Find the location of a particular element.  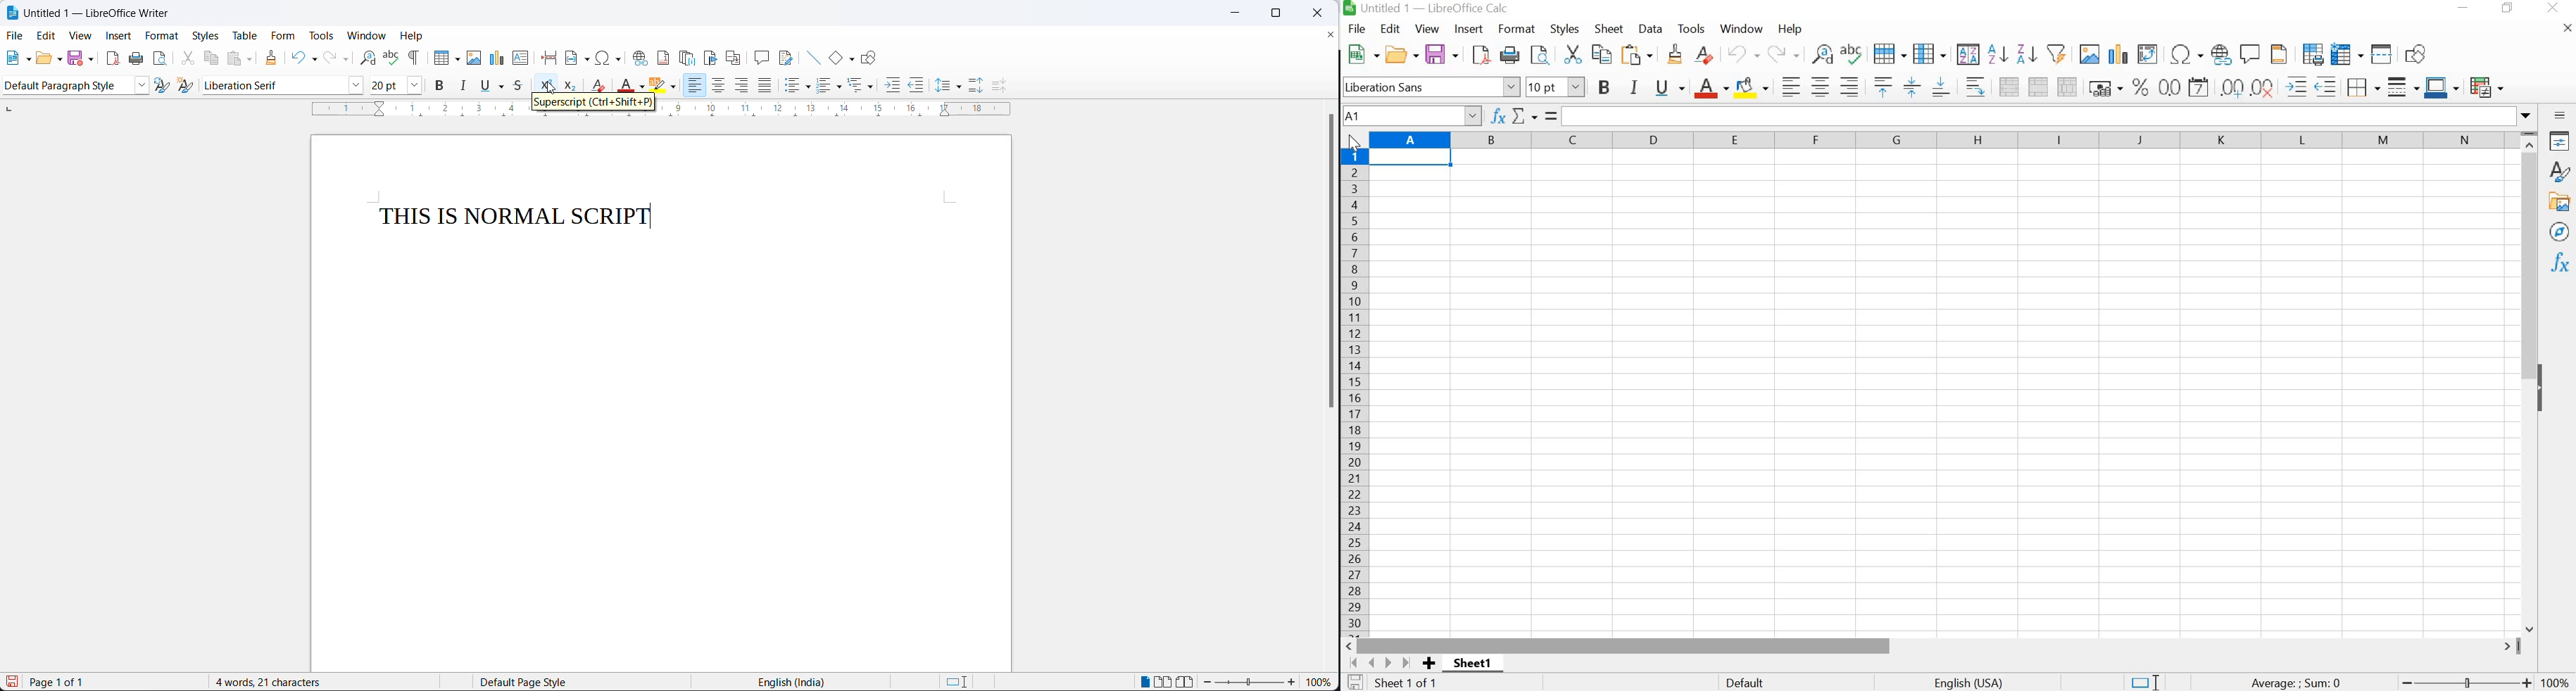

Merge Cells is located at coordinates (2037, 86).